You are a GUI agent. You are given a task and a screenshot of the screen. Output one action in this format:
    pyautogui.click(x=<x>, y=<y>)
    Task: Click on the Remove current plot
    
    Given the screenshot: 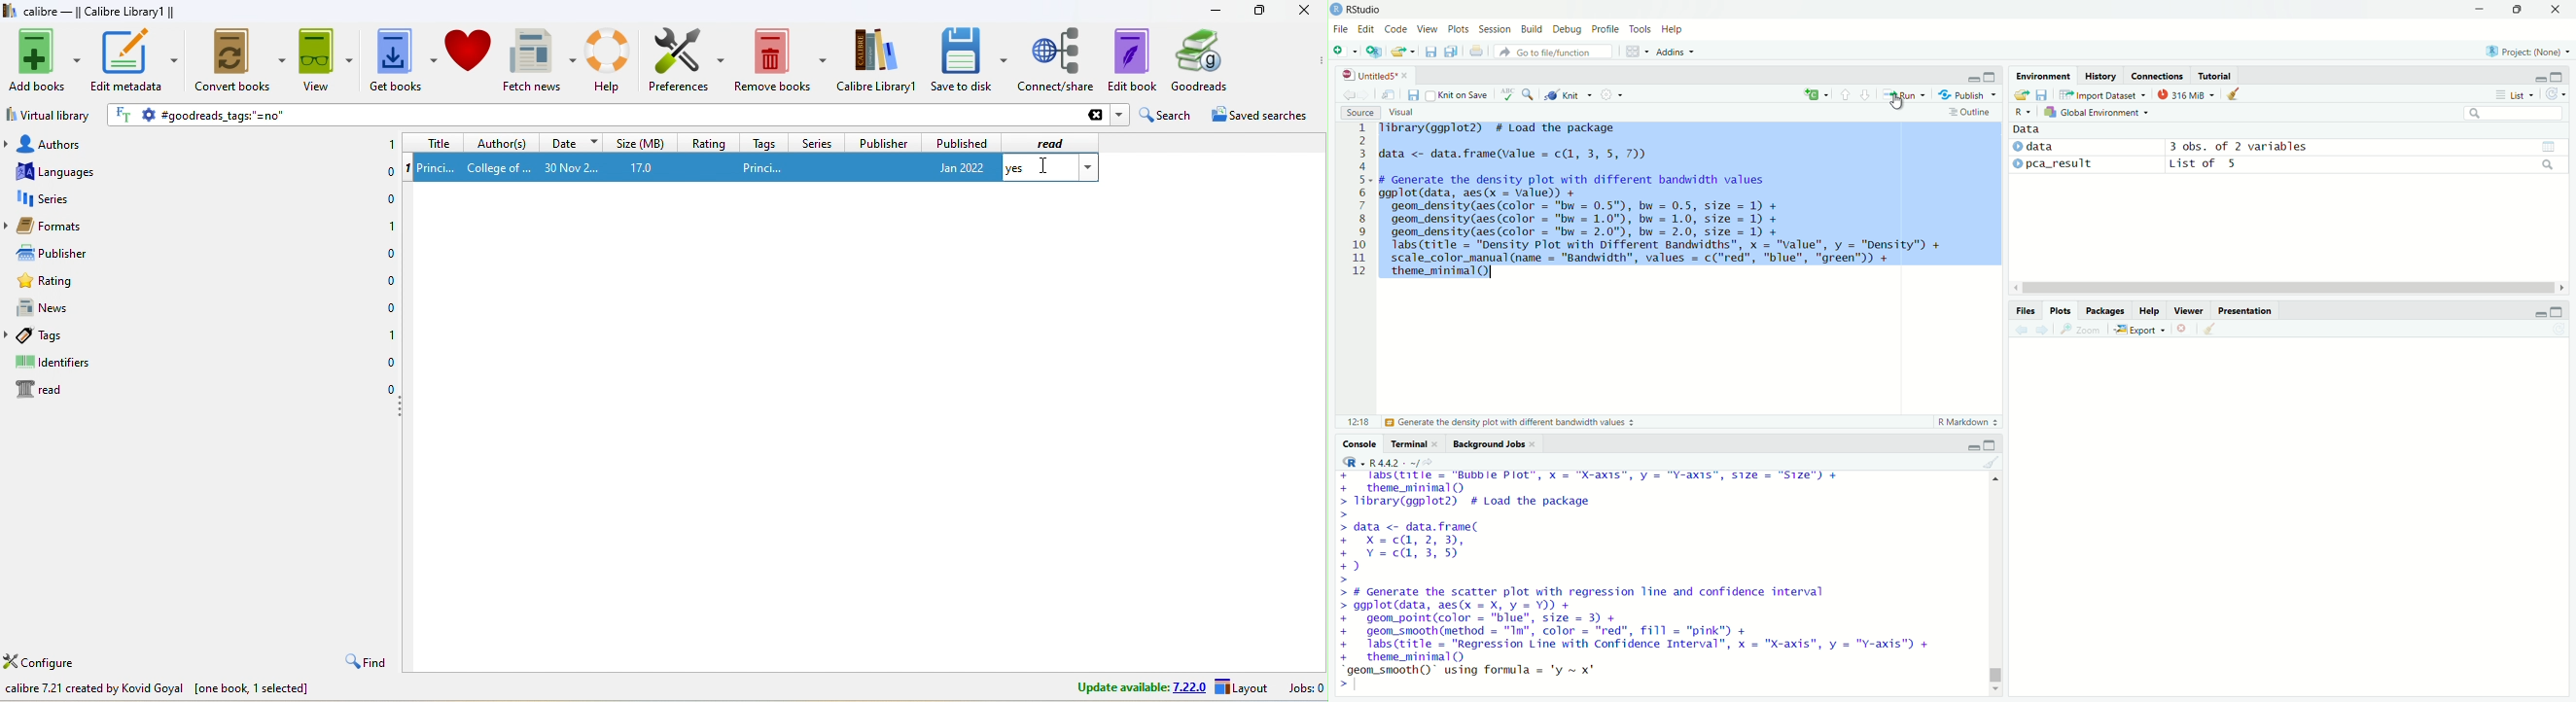 What is the action you would take?
    pyautogui.click(x=2185, y=330)
    